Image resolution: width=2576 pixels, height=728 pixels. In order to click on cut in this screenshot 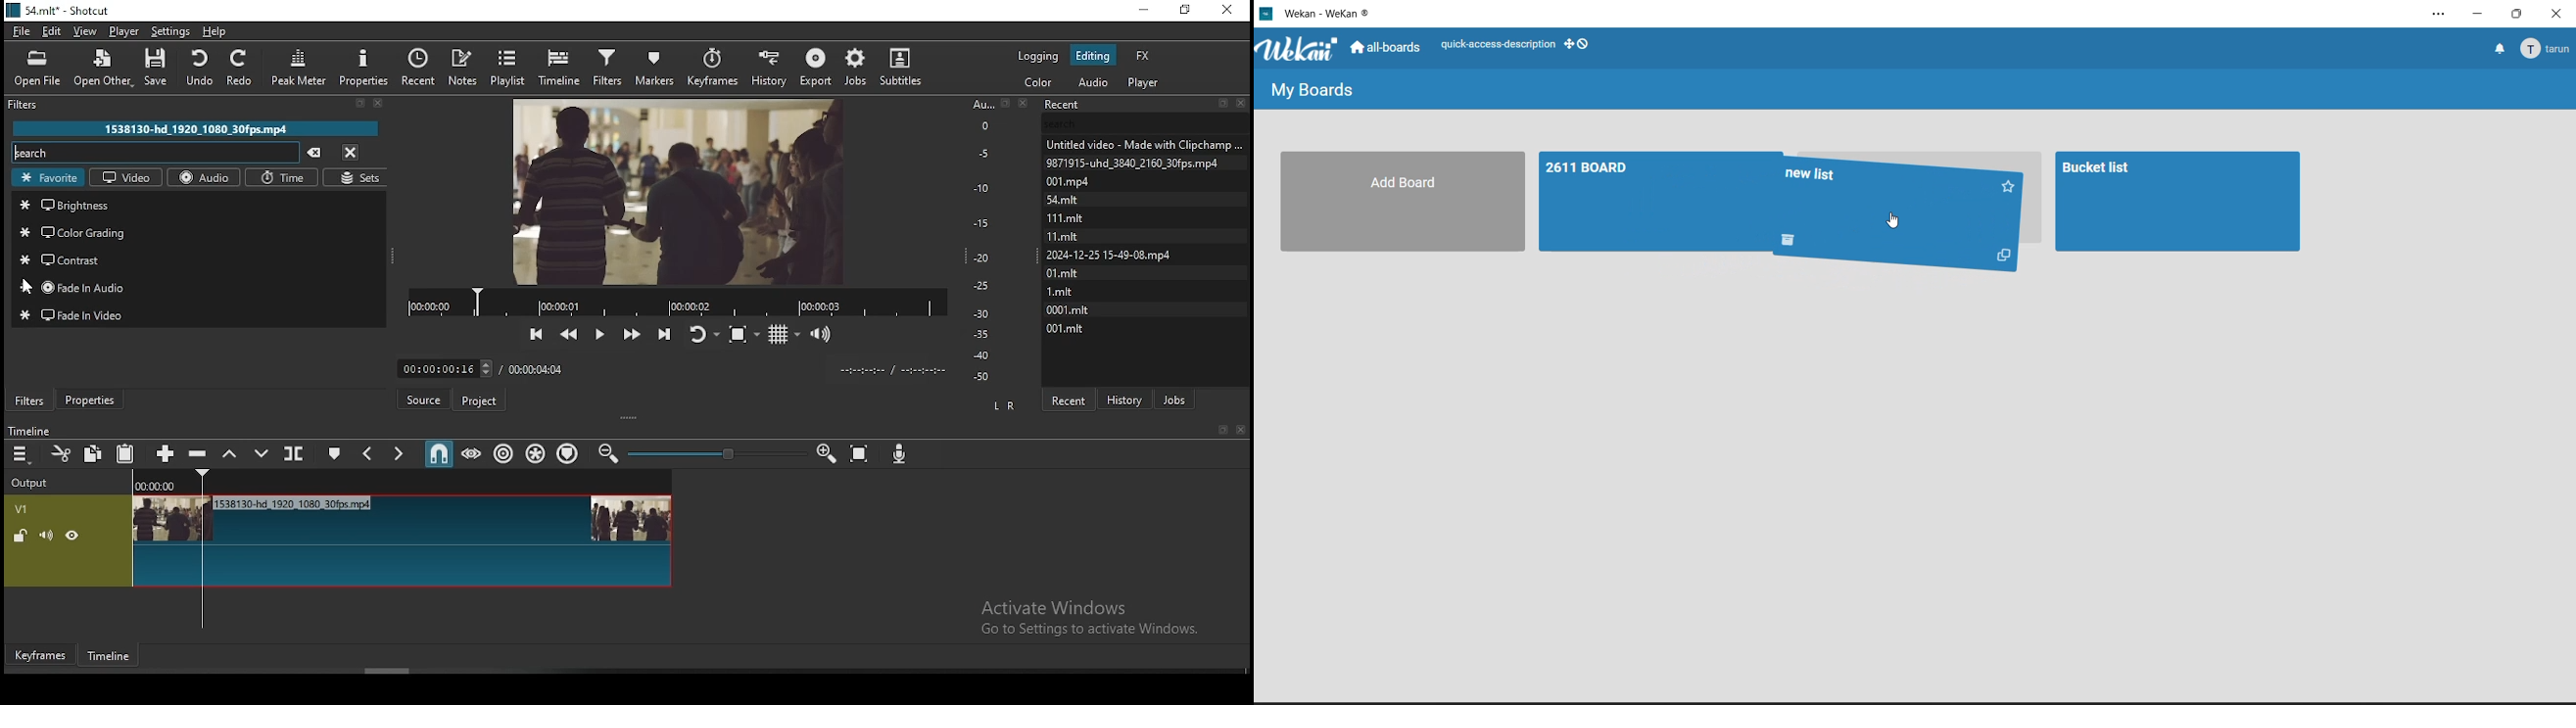, I will do `click(57, 455)`.